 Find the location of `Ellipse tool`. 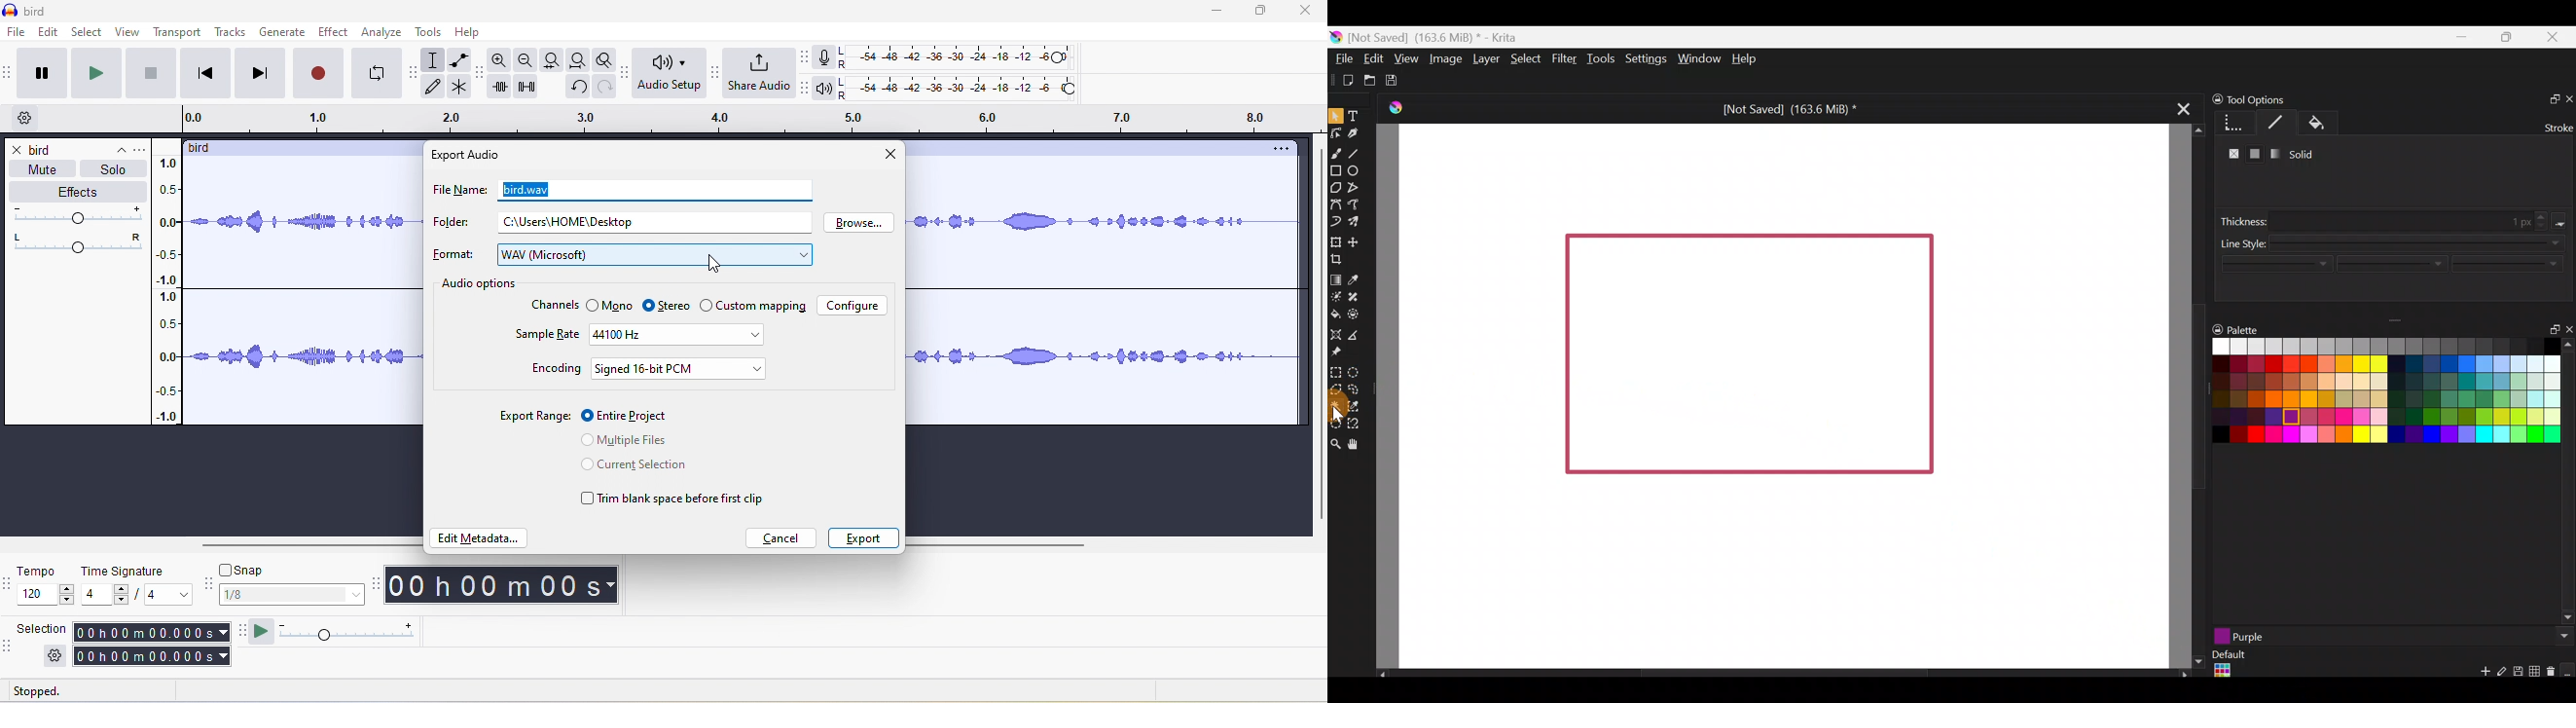

Ellipse tool is located at coordinates (1358, 170).